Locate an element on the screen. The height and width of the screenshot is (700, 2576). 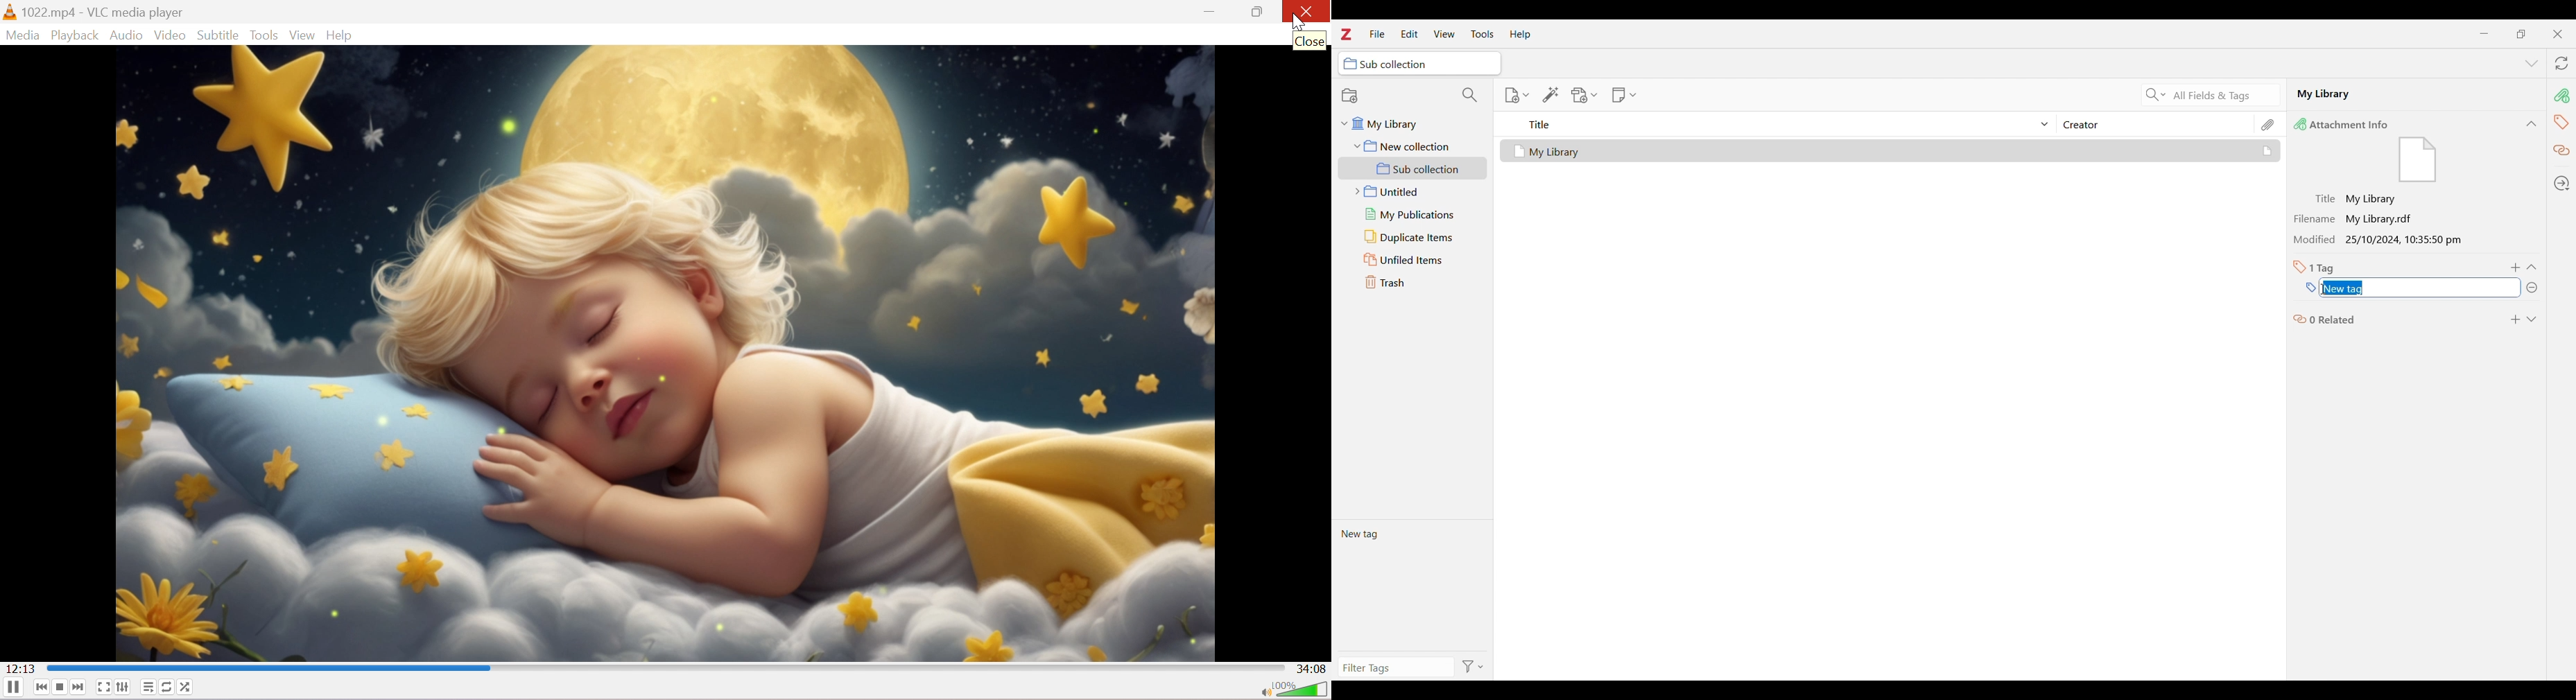
Type in name of new tag is located at coordinates (2311, 288).